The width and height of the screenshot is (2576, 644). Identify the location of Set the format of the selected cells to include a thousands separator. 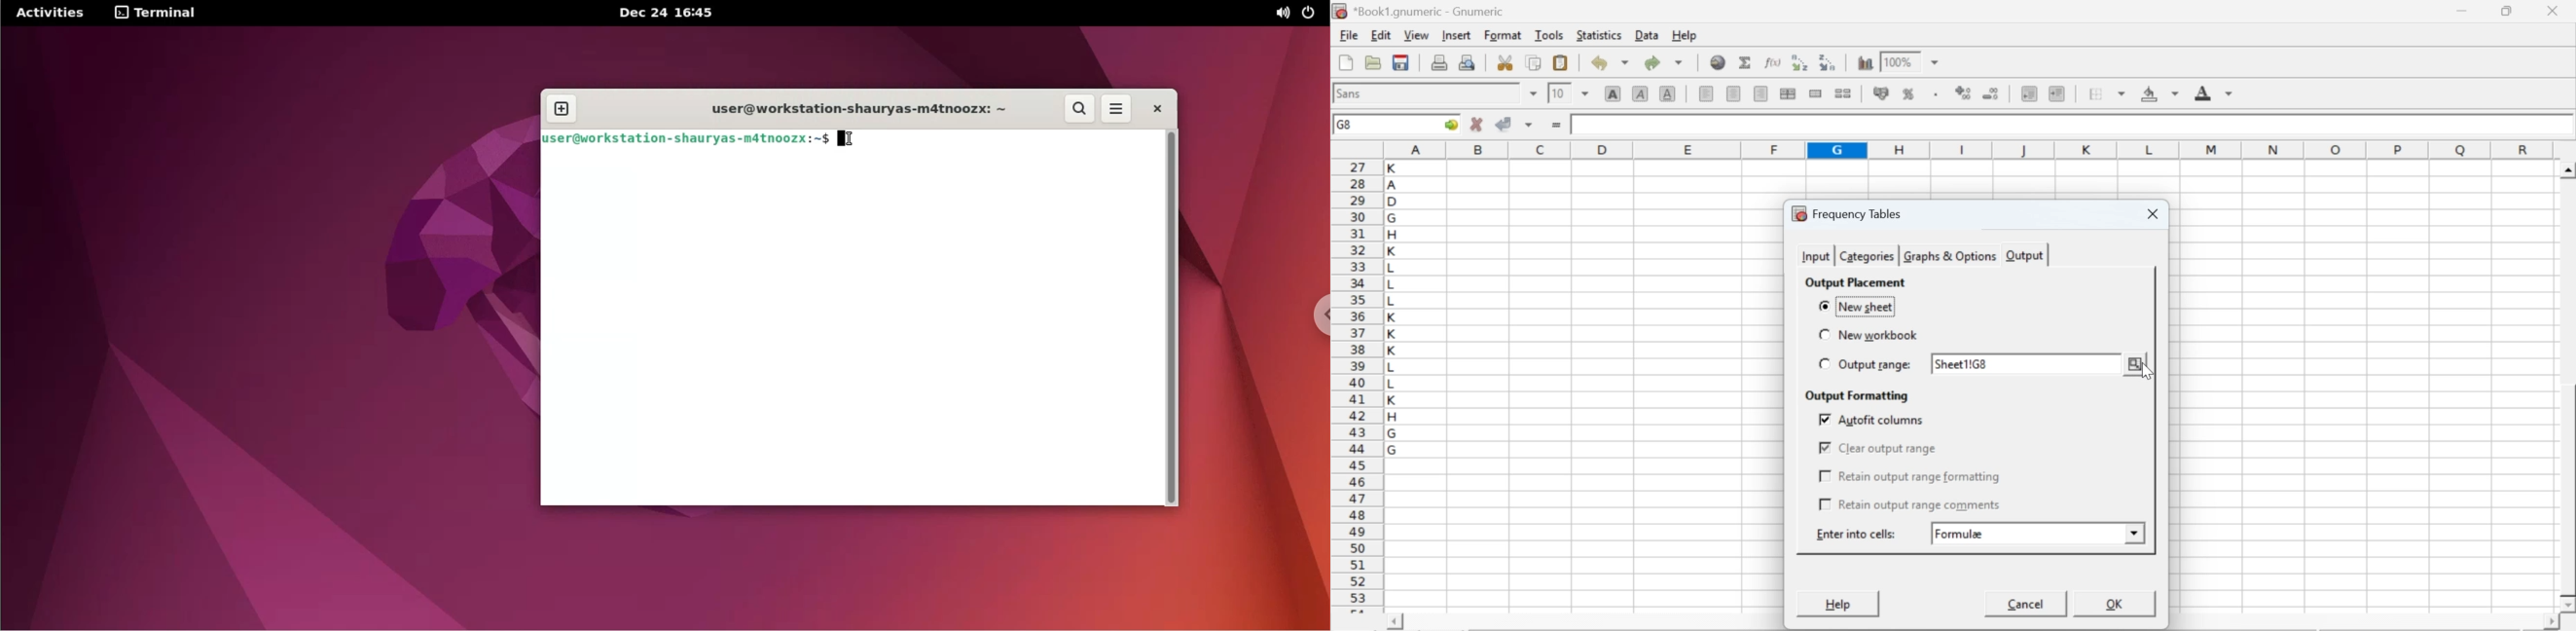
(1934, 94).